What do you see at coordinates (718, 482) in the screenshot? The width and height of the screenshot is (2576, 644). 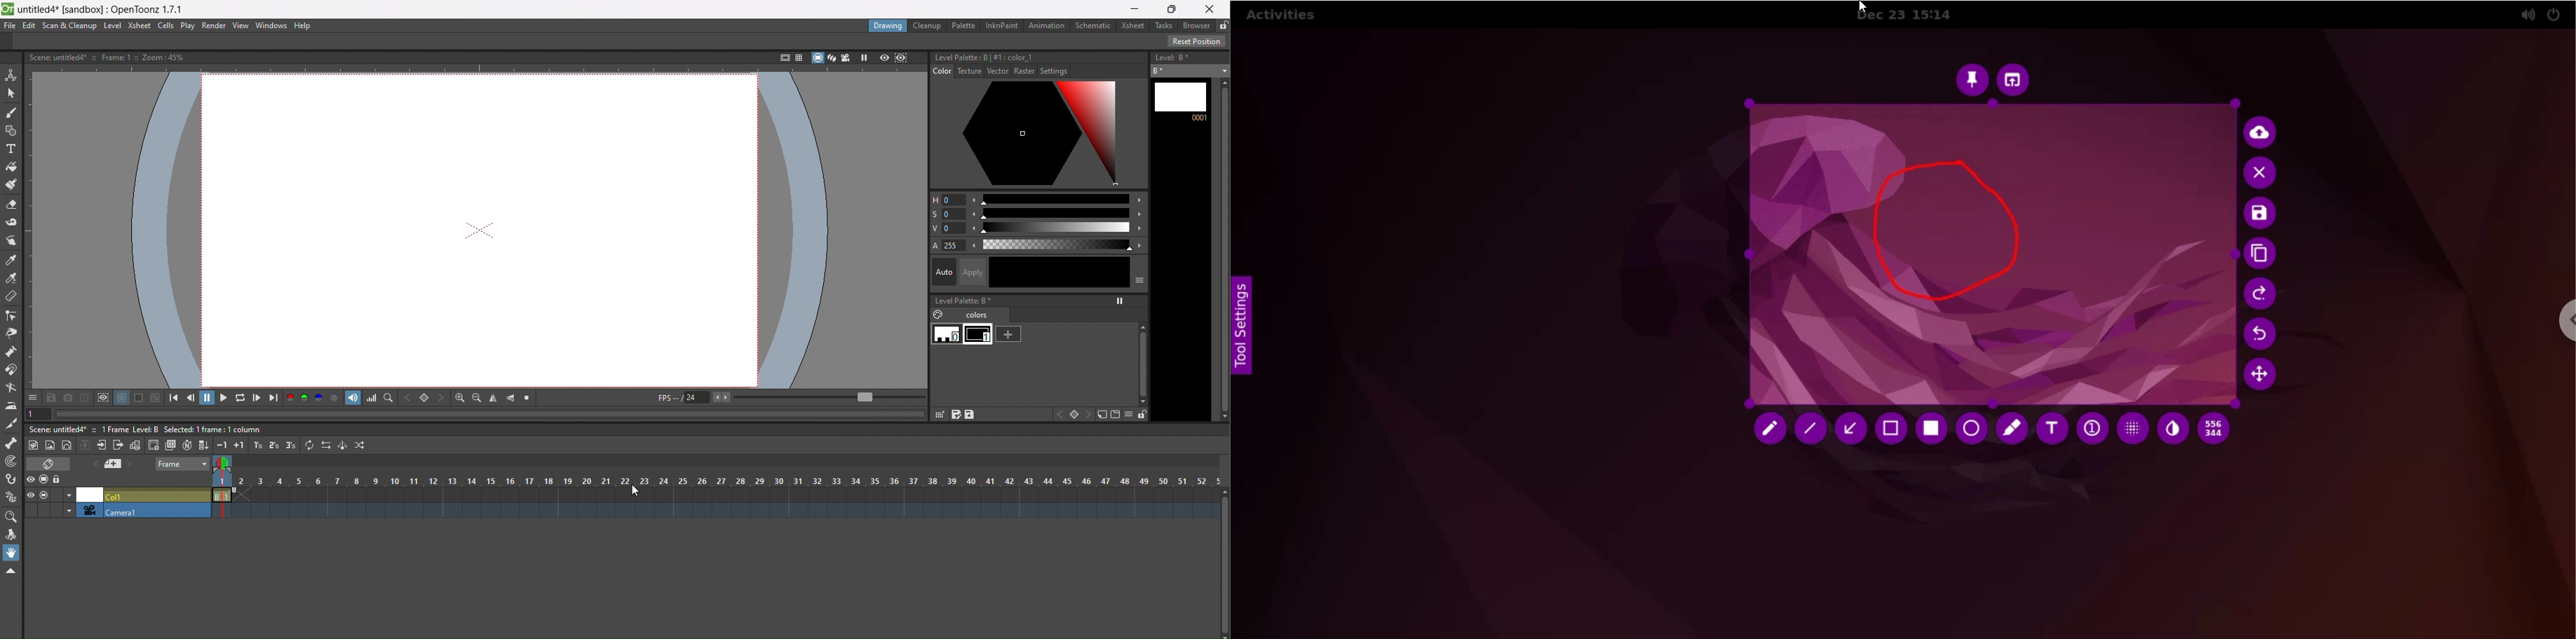 I see `column number` at bounding box center [718, 482].